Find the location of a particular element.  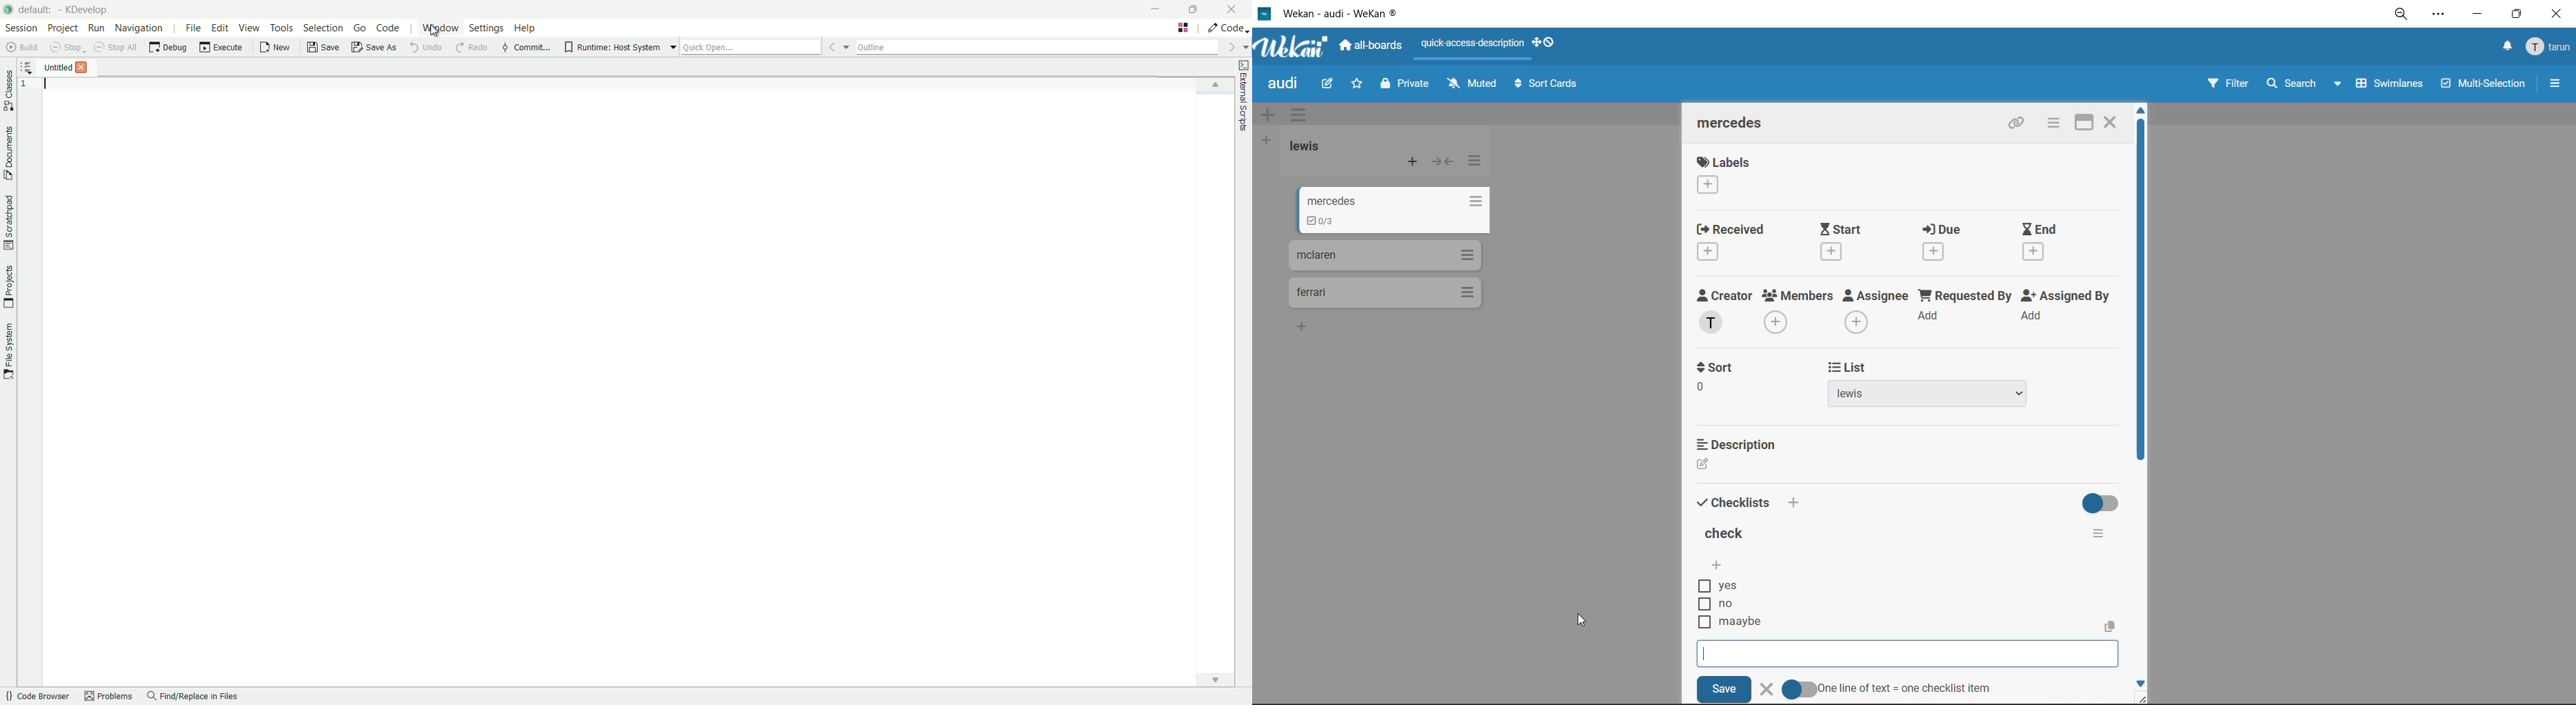

star is located at coordinates (1362, 85).